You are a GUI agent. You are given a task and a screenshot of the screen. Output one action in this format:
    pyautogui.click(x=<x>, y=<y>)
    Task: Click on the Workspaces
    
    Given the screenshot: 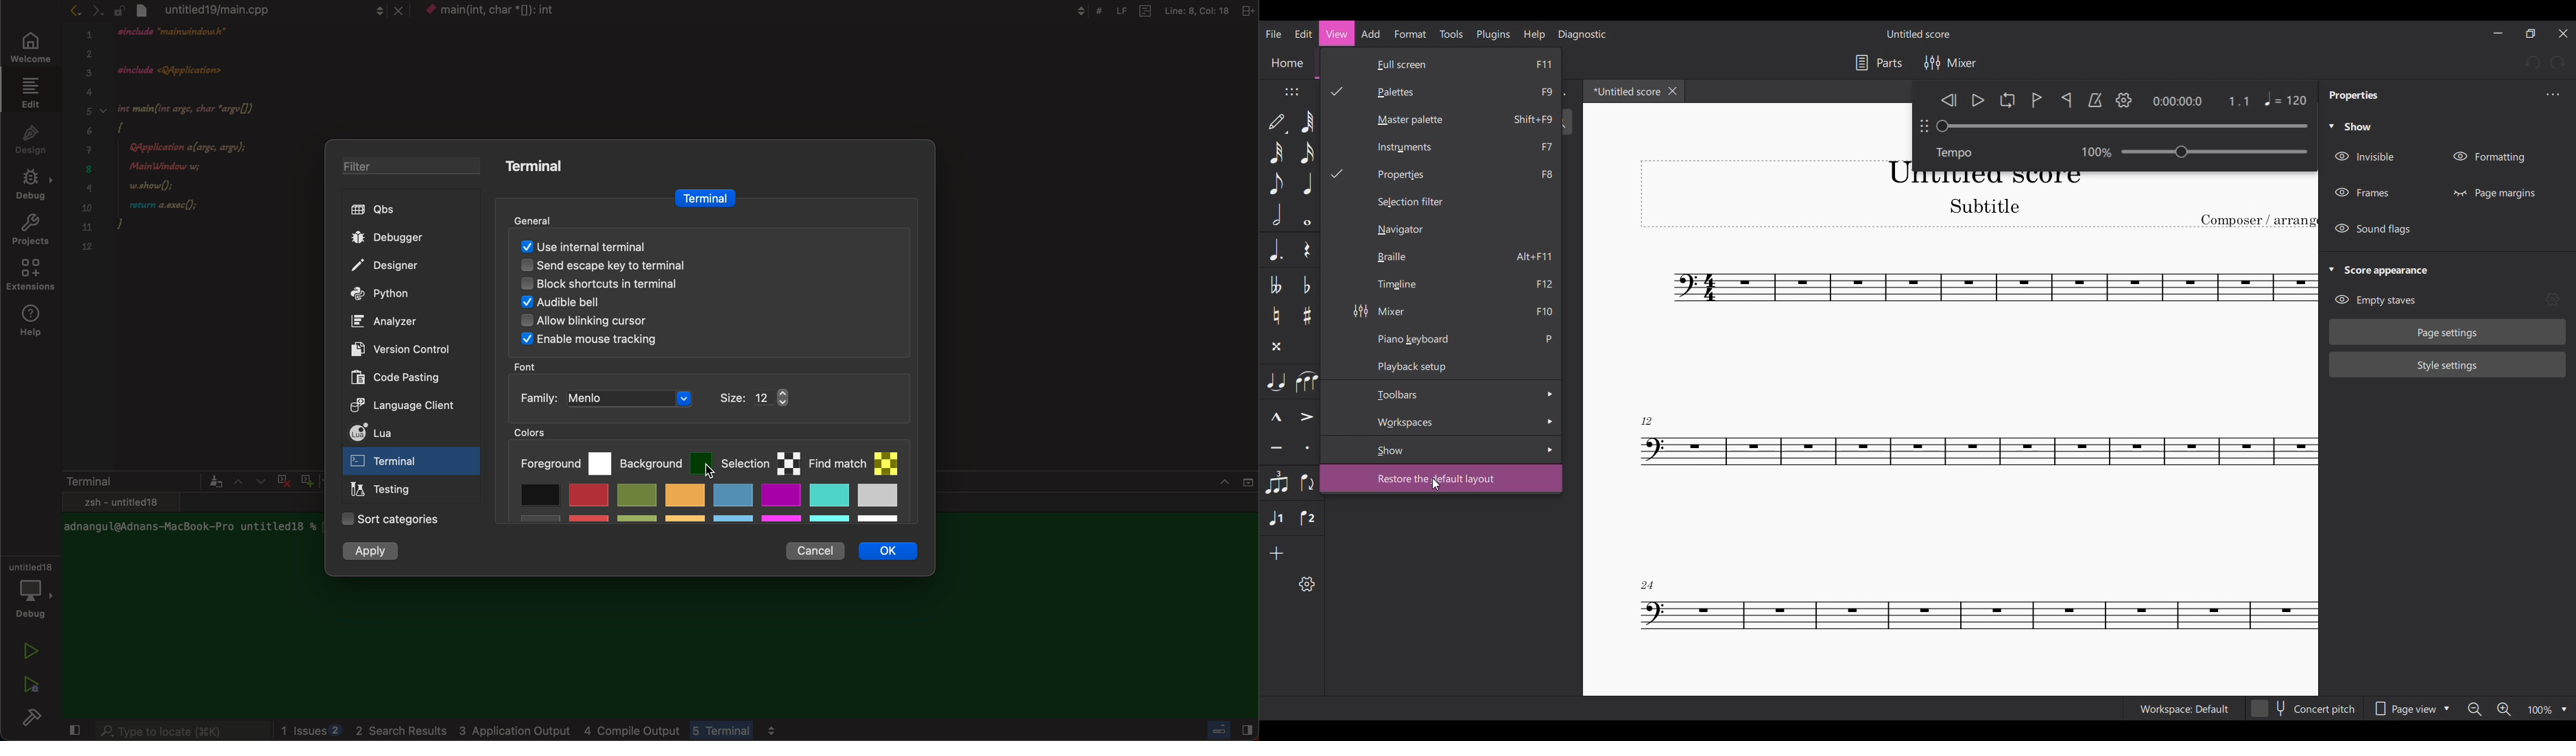 What is the action you would take?
    pyautogui.click(x=1455, y=421)
    